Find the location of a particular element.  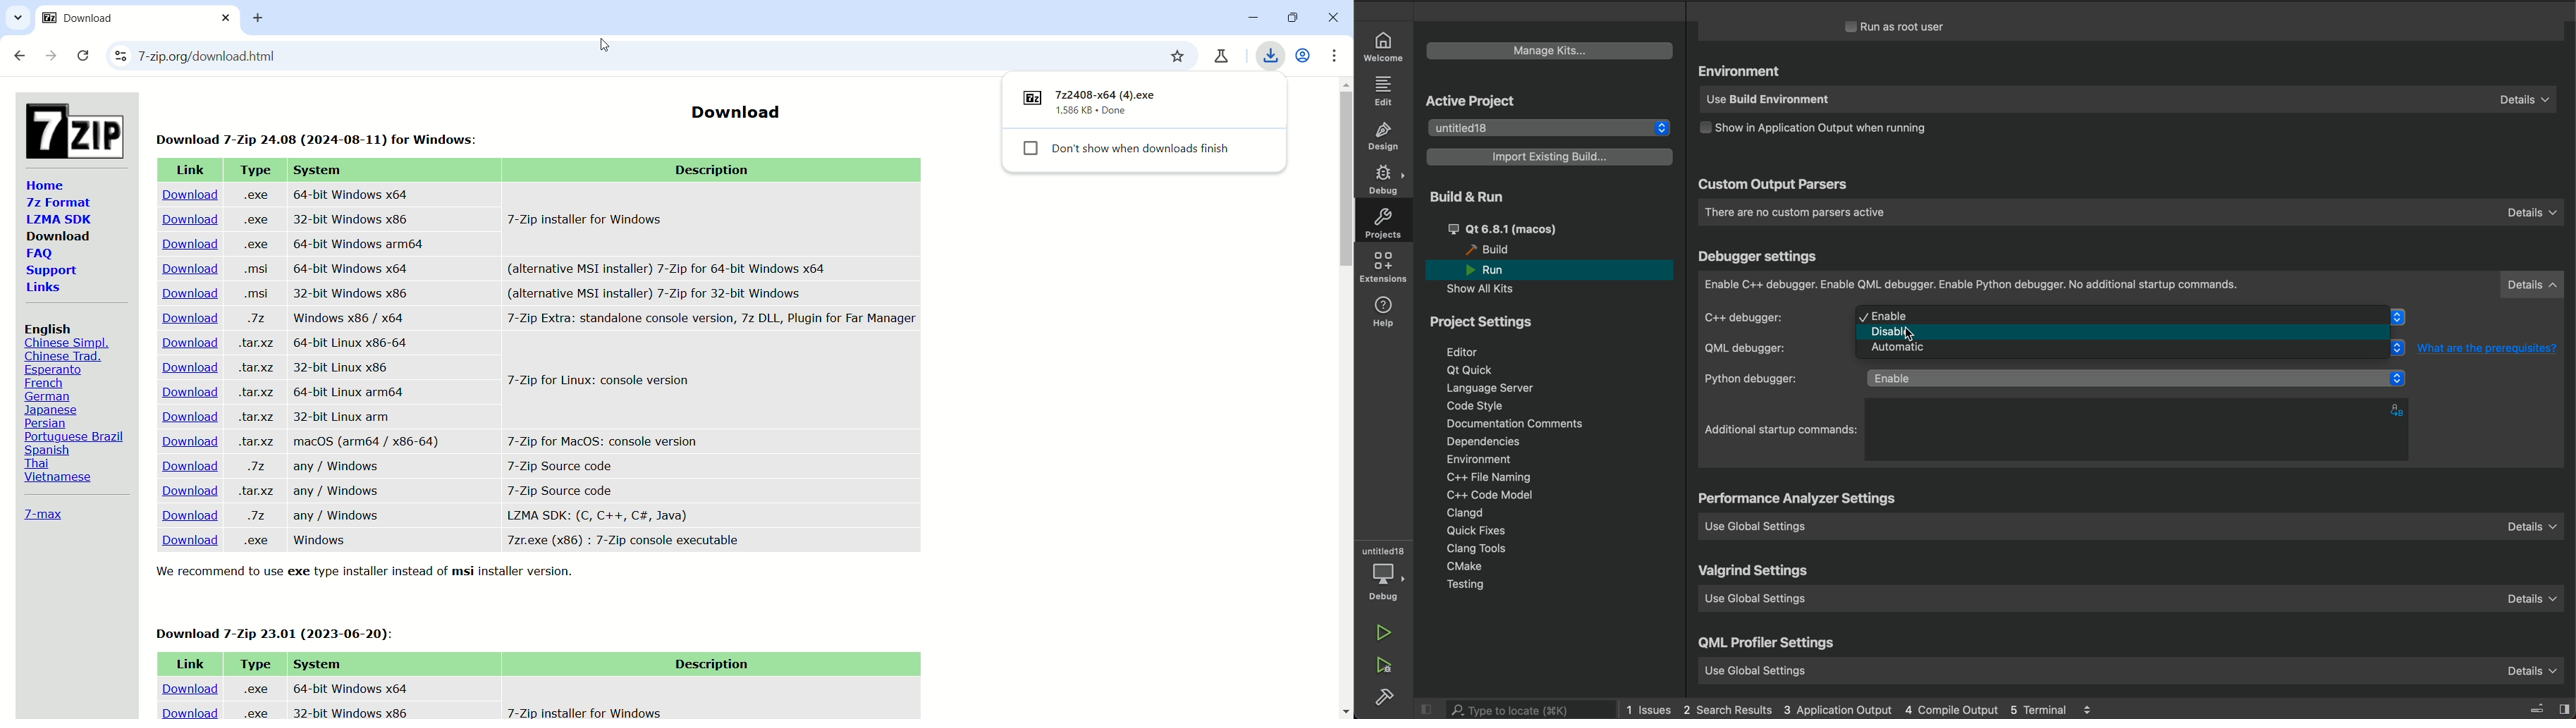

.tarxz is located at coordinates (259, 343).